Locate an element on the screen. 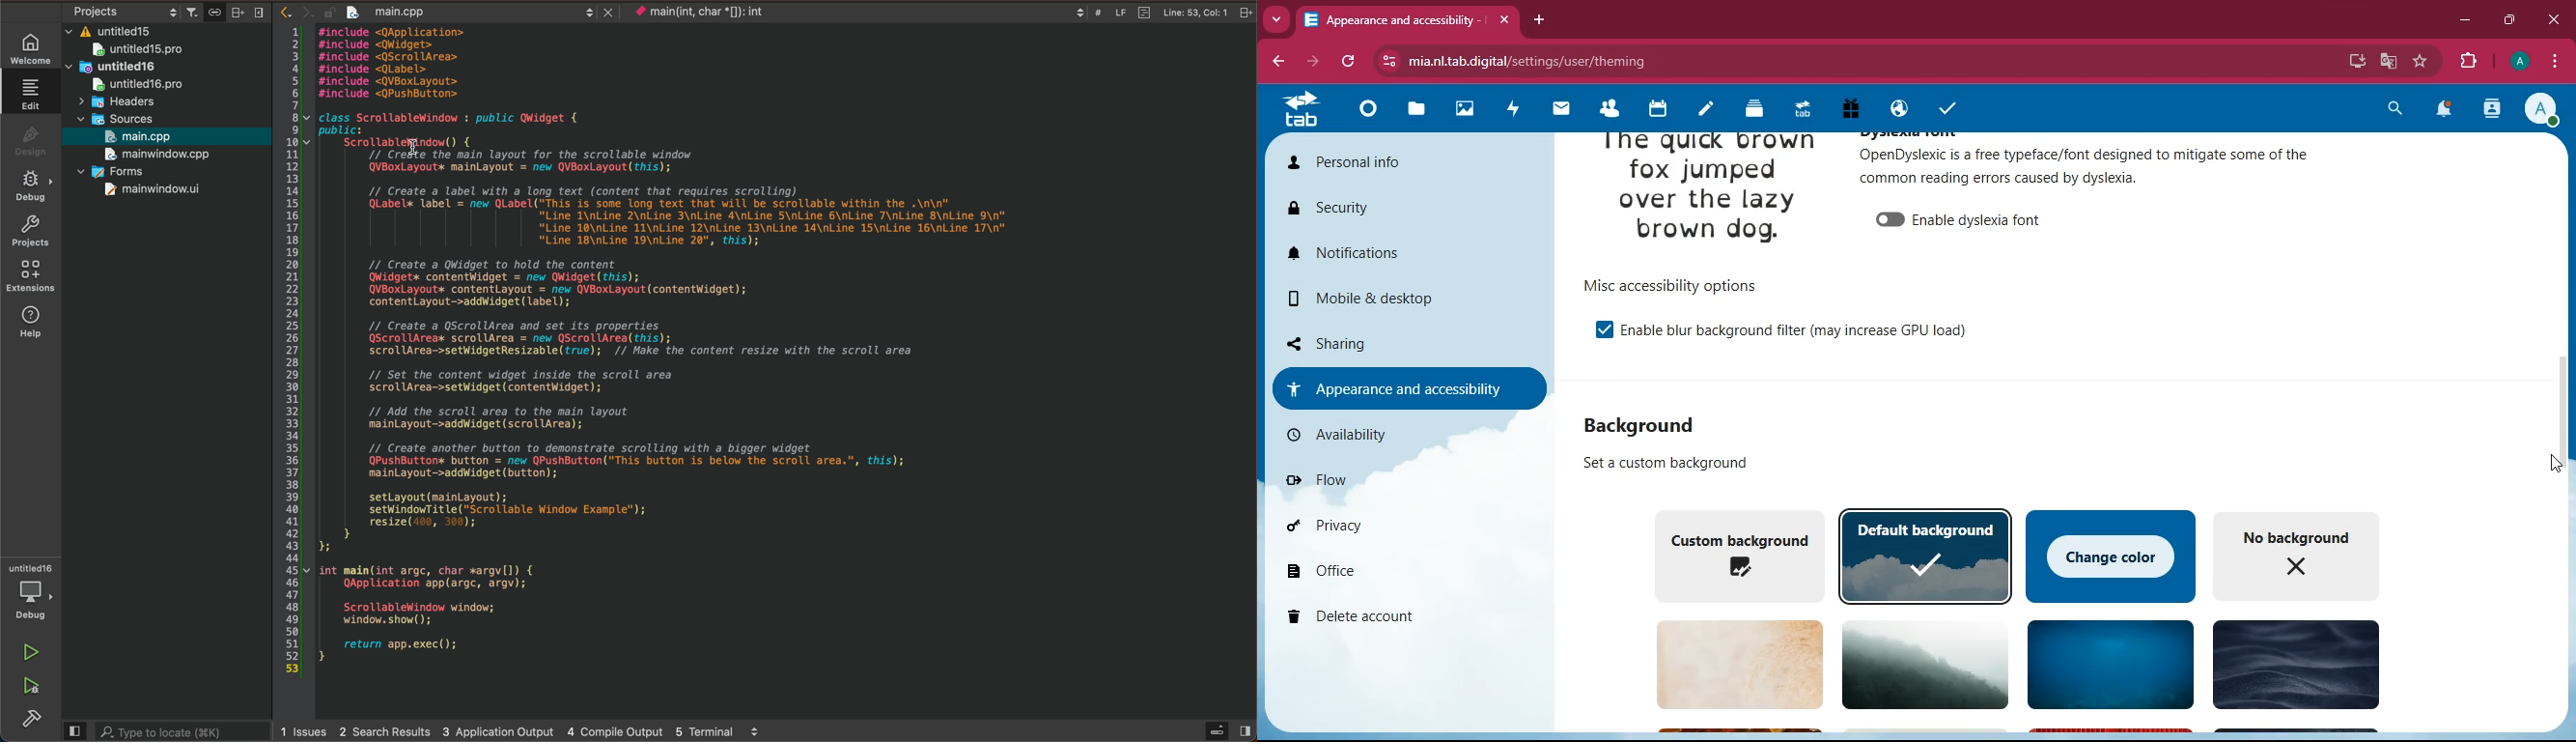 Image resolution: width=2576 pixels, height=756 pixels. more is located at coordinates (1278, 17).